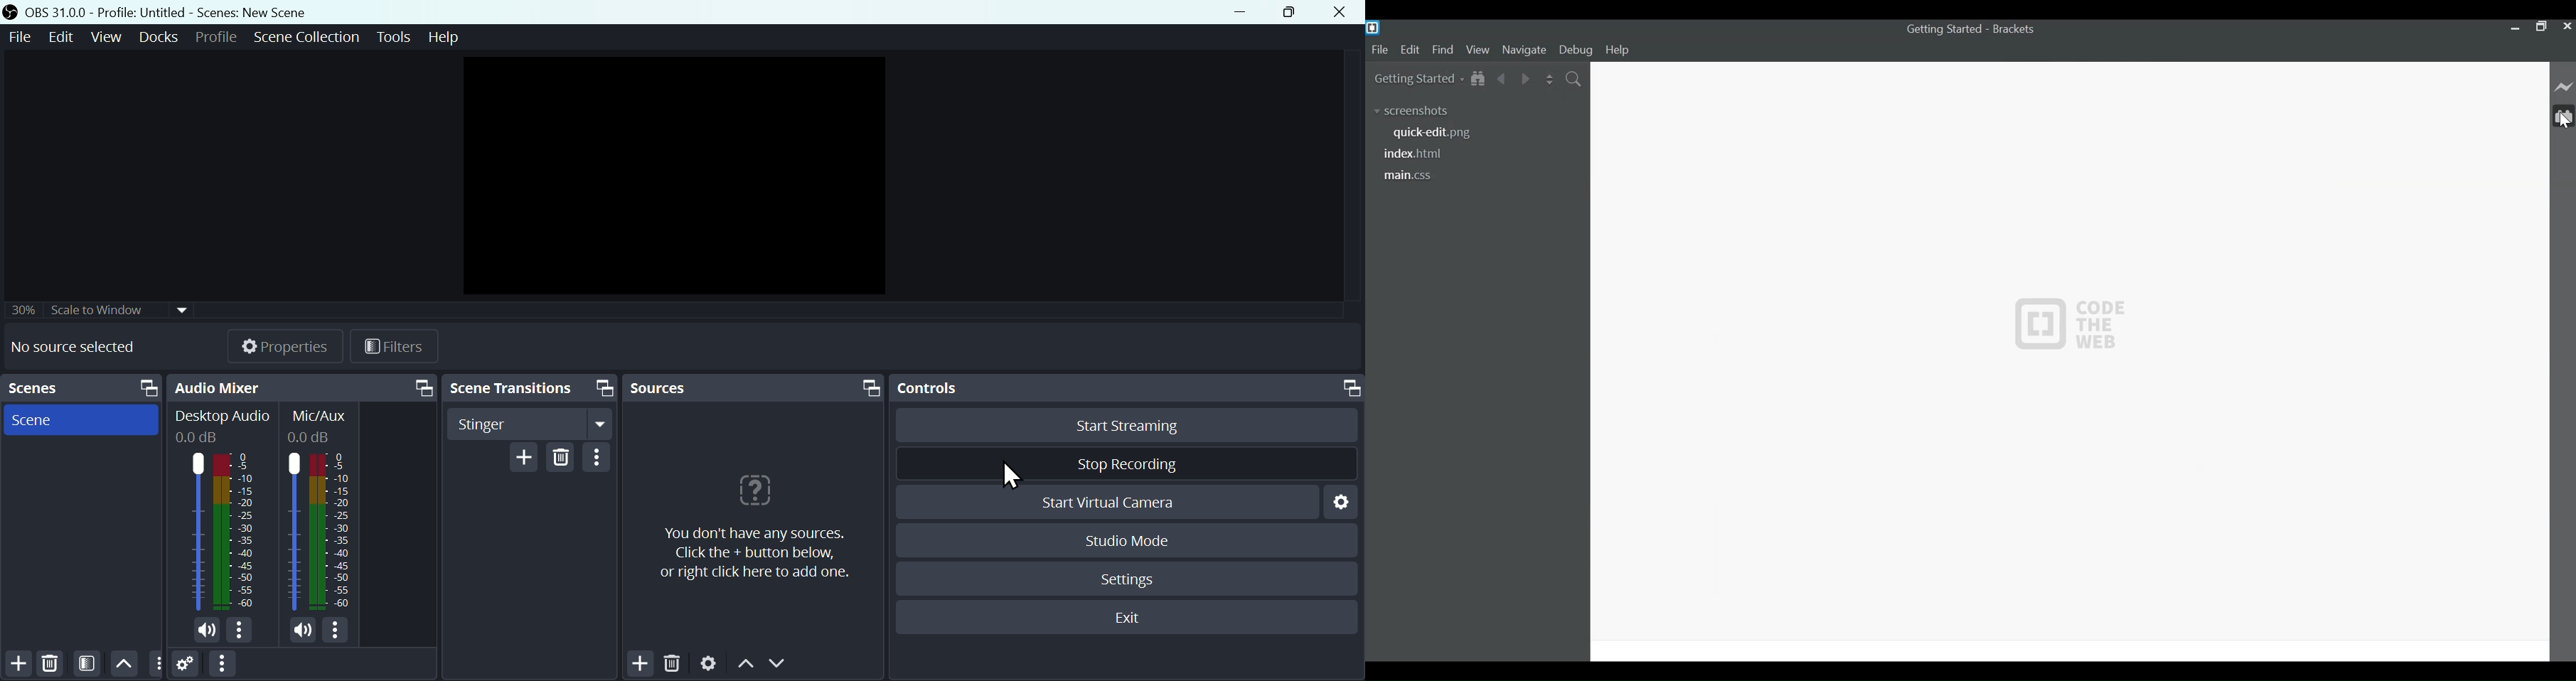  What do you see at coordinates (2515, 28) in the screenshot?
I see `minimize` at bounding box center [2515, 28].